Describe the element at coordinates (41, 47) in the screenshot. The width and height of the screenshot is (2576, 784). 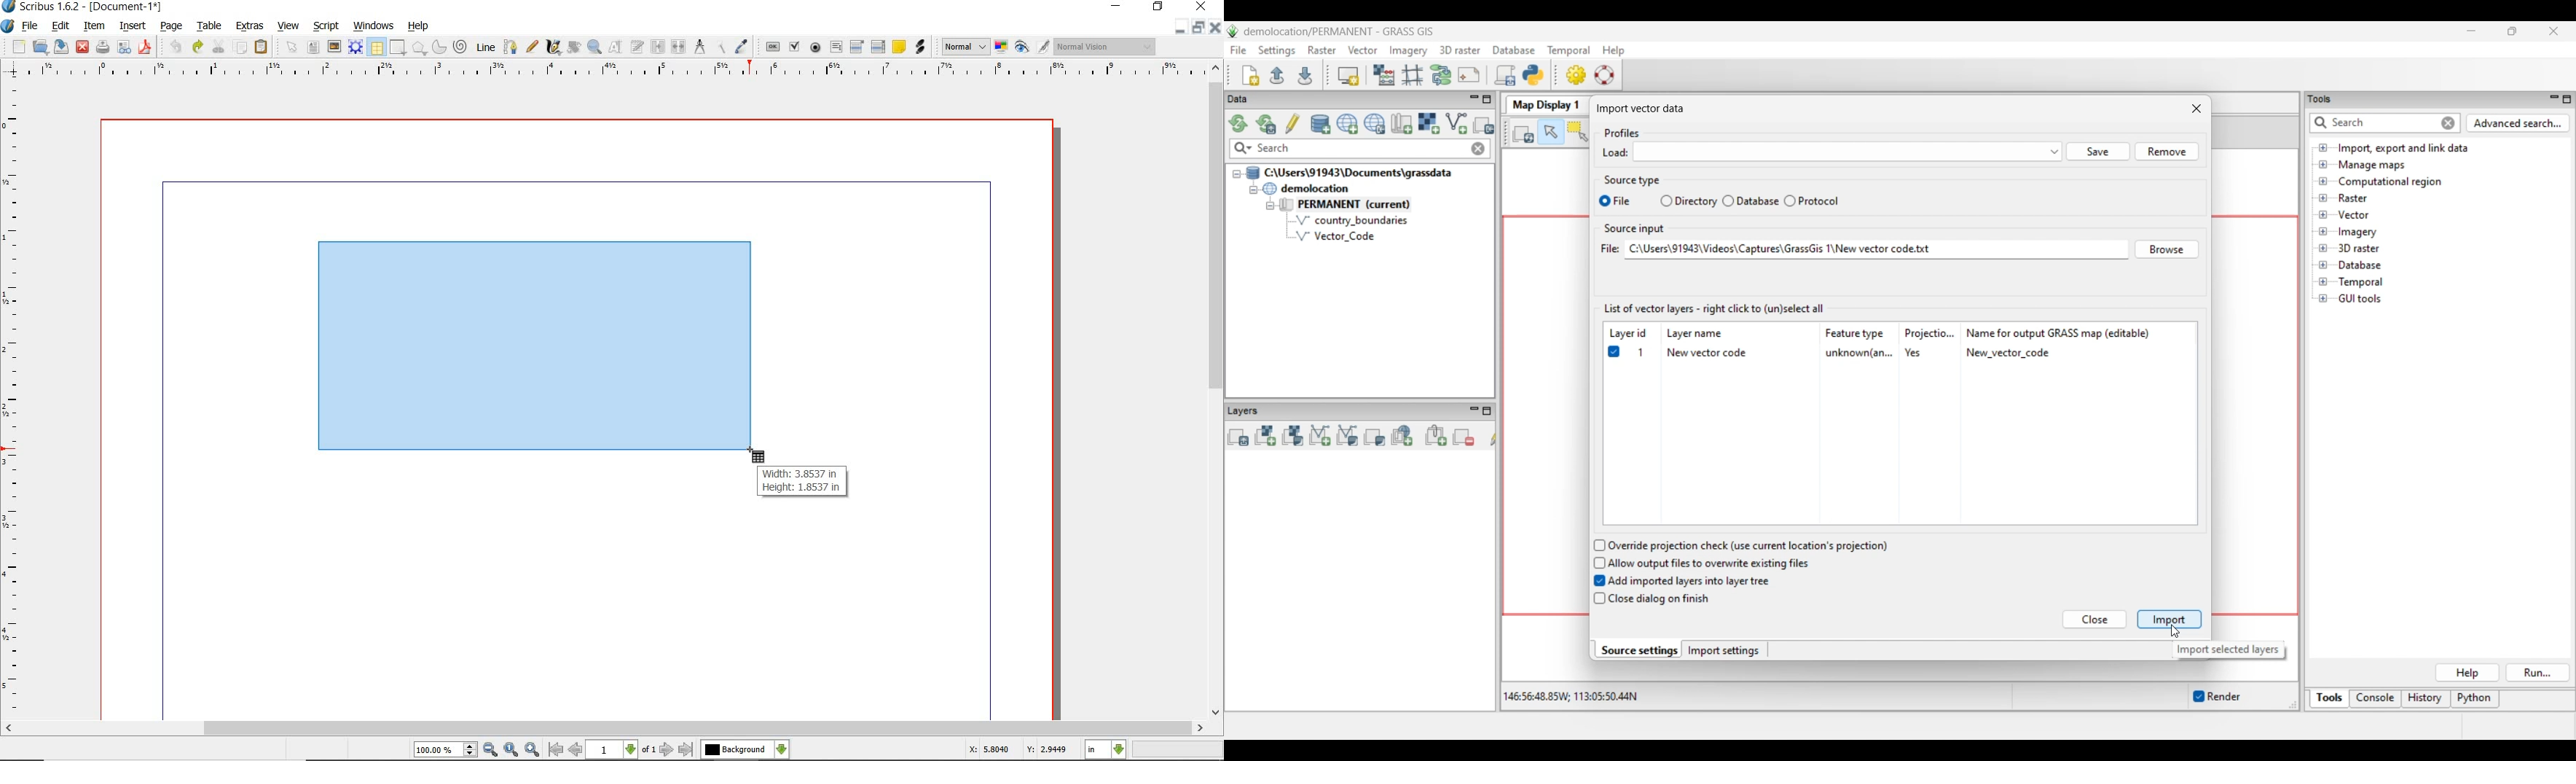
I see `open` at that location.